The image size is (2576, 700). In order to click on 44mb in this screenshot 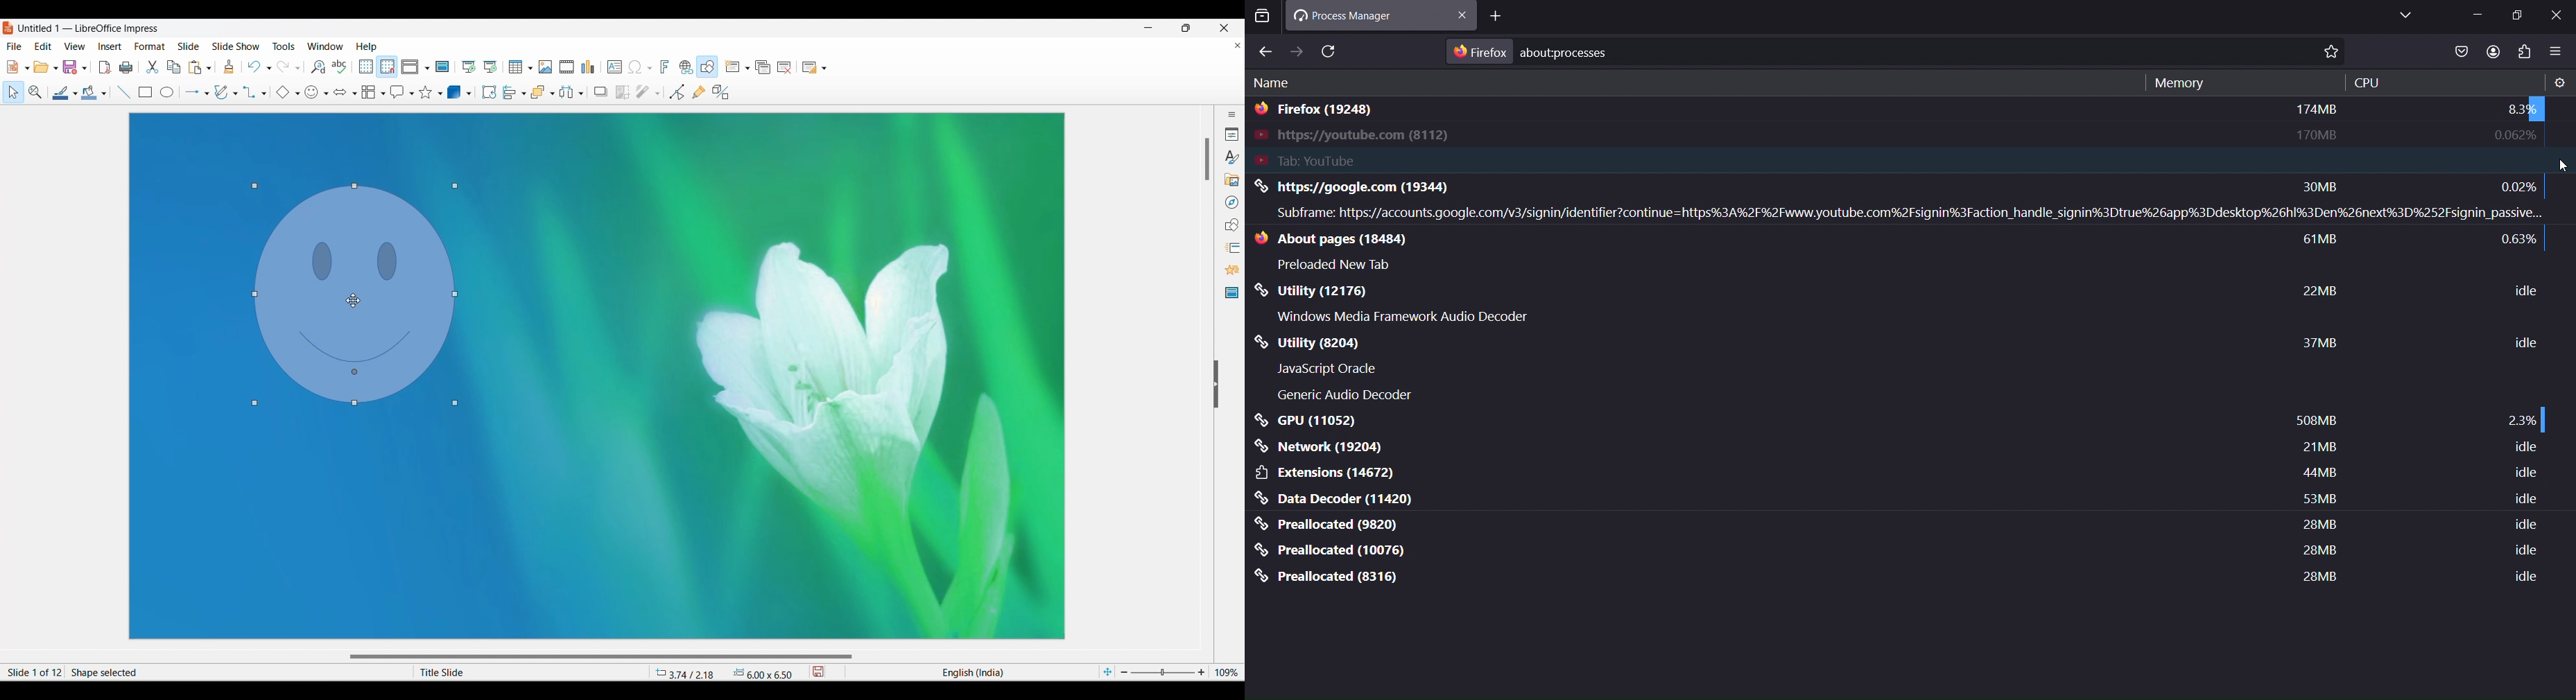, I will do `click(2319, 475)`.